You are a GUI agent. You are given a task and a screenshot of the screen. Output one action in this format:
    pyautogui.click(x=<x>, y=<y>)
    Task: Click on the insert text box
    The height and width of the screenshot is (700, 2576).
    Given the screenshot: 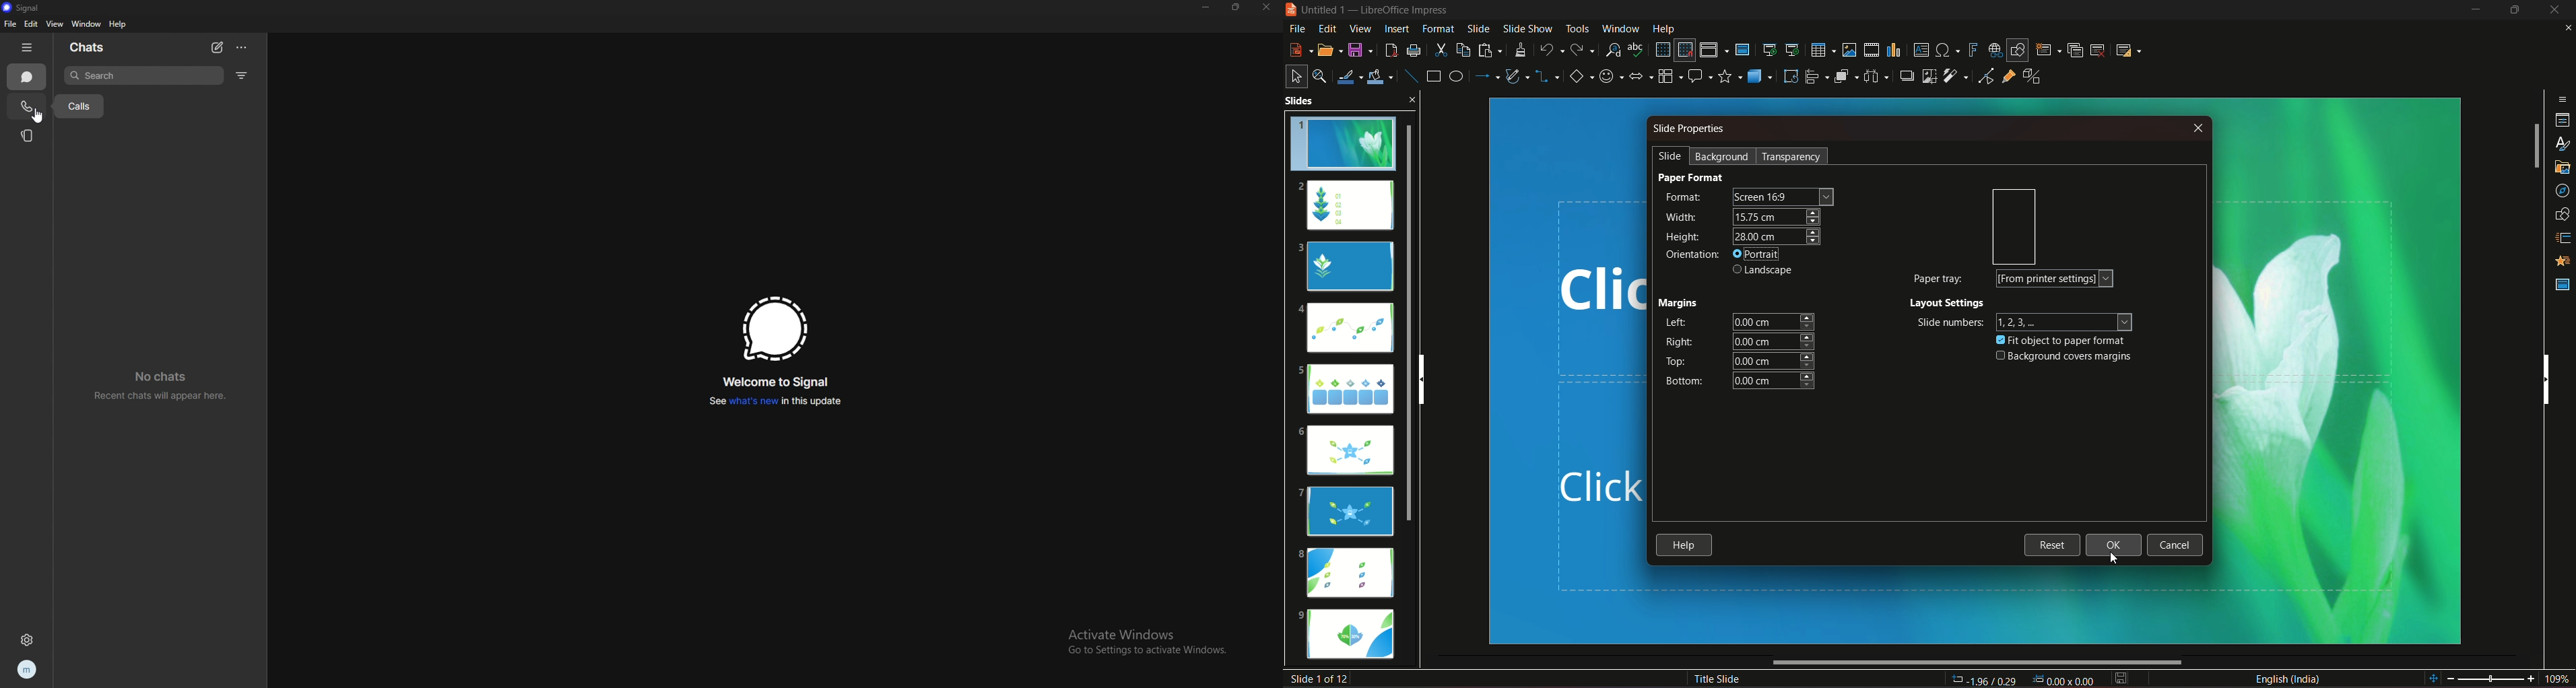 What is the action you would take?
    pyautogui.click(x=1921, y=49)
    